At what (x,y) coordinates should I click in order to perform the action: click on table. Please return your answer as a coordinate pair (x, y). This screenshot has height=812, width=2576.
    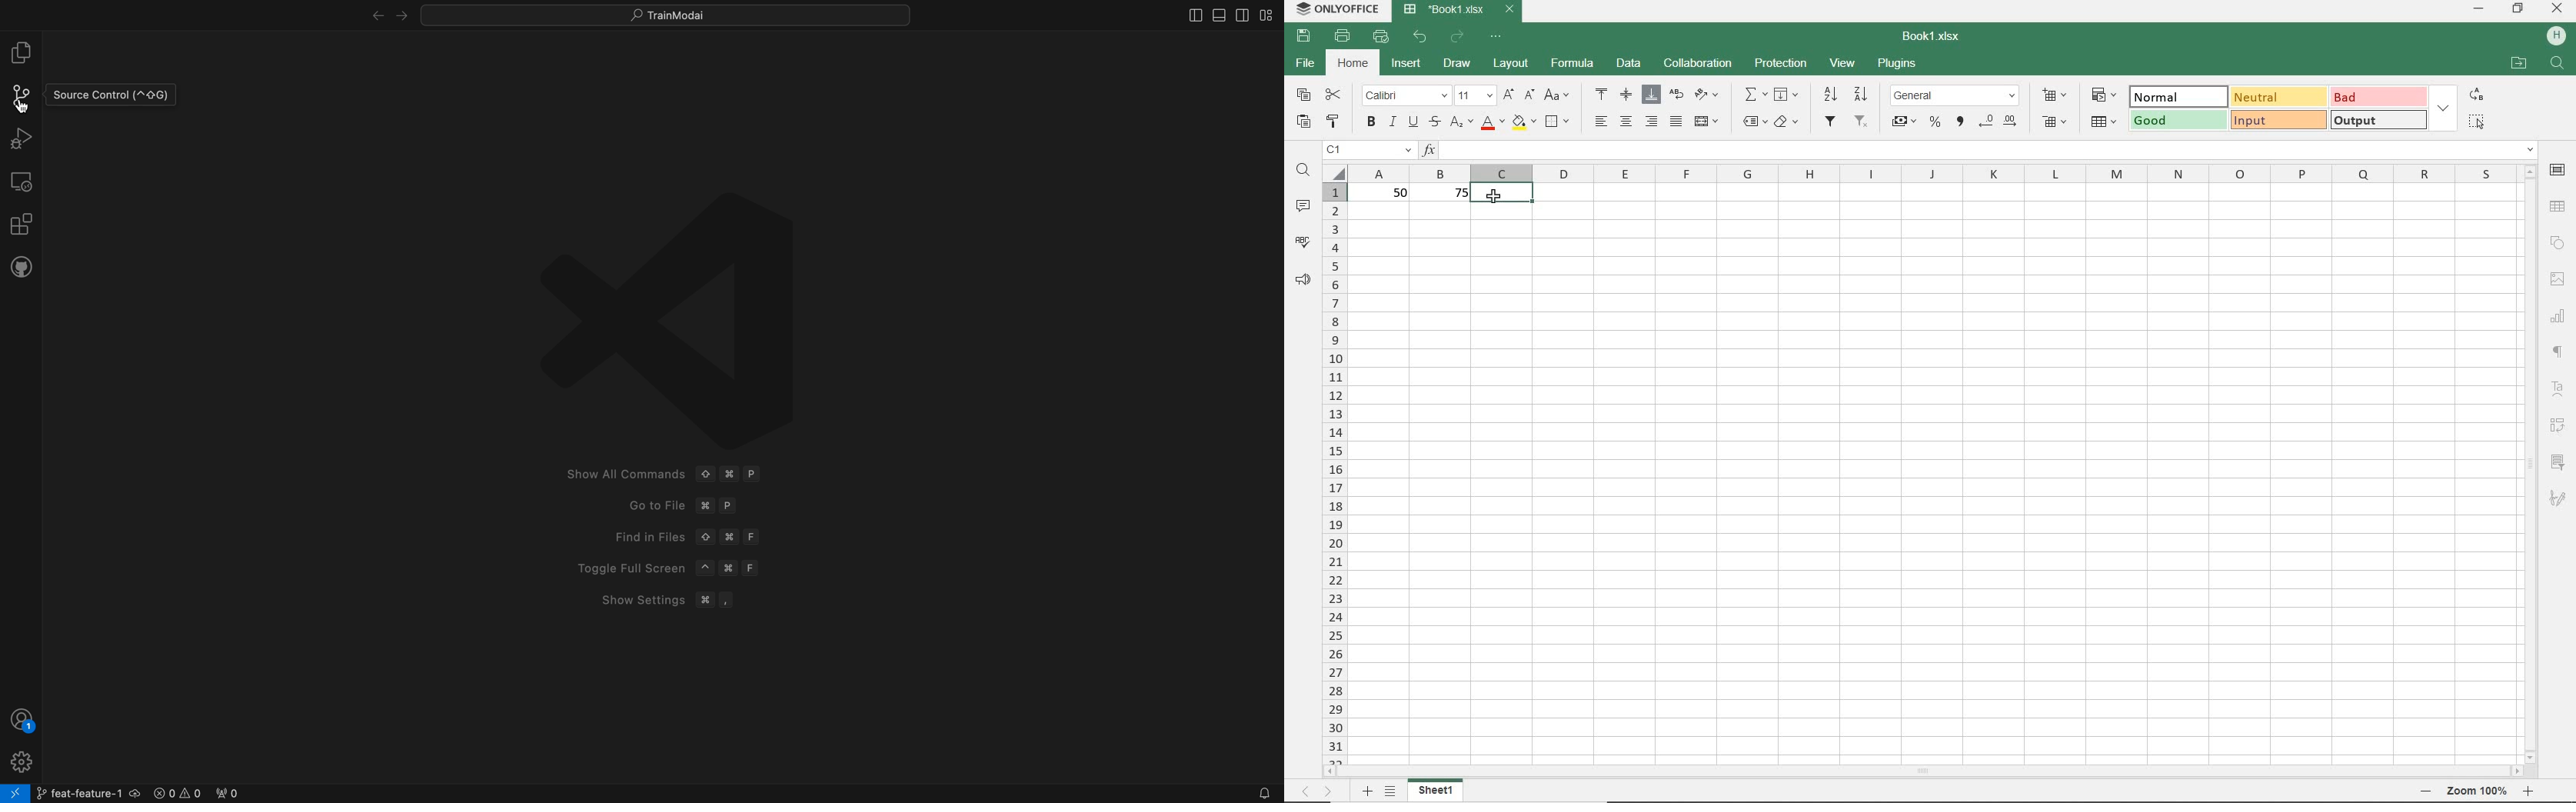
    Looking at the image, I should click on (2558, 207).